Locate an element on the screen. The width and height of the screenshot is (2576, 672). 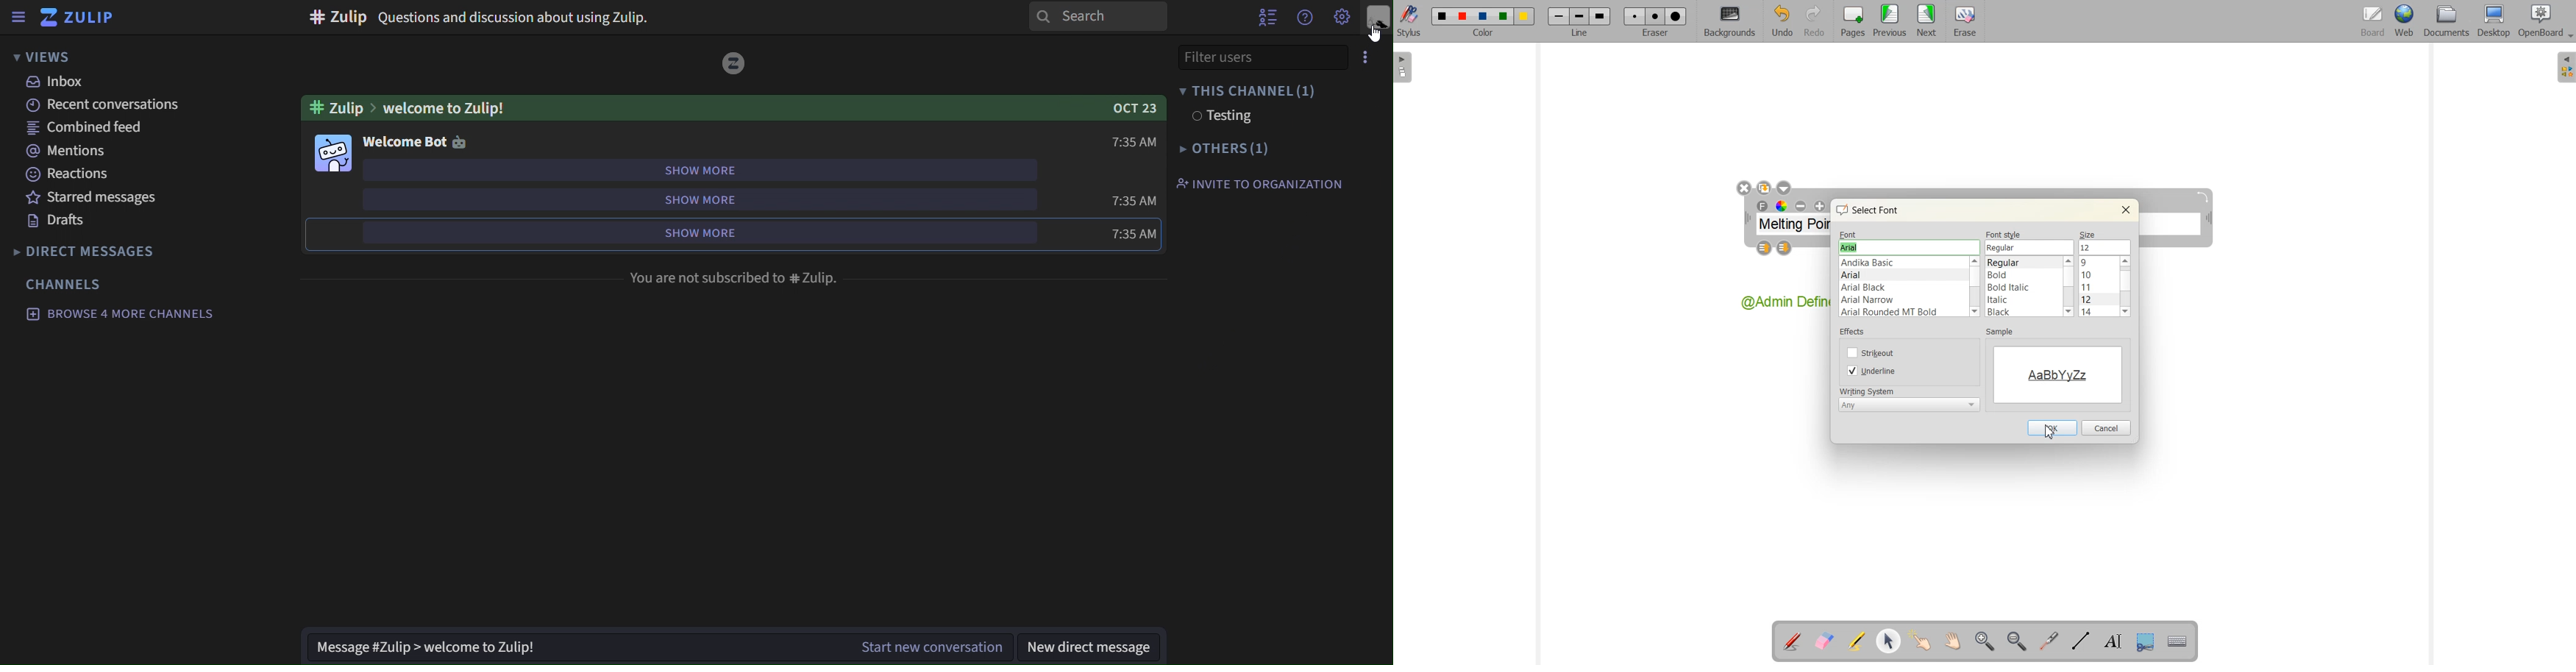
#zulip questions and discussions about using zulip is located at coordinates (479, 17).